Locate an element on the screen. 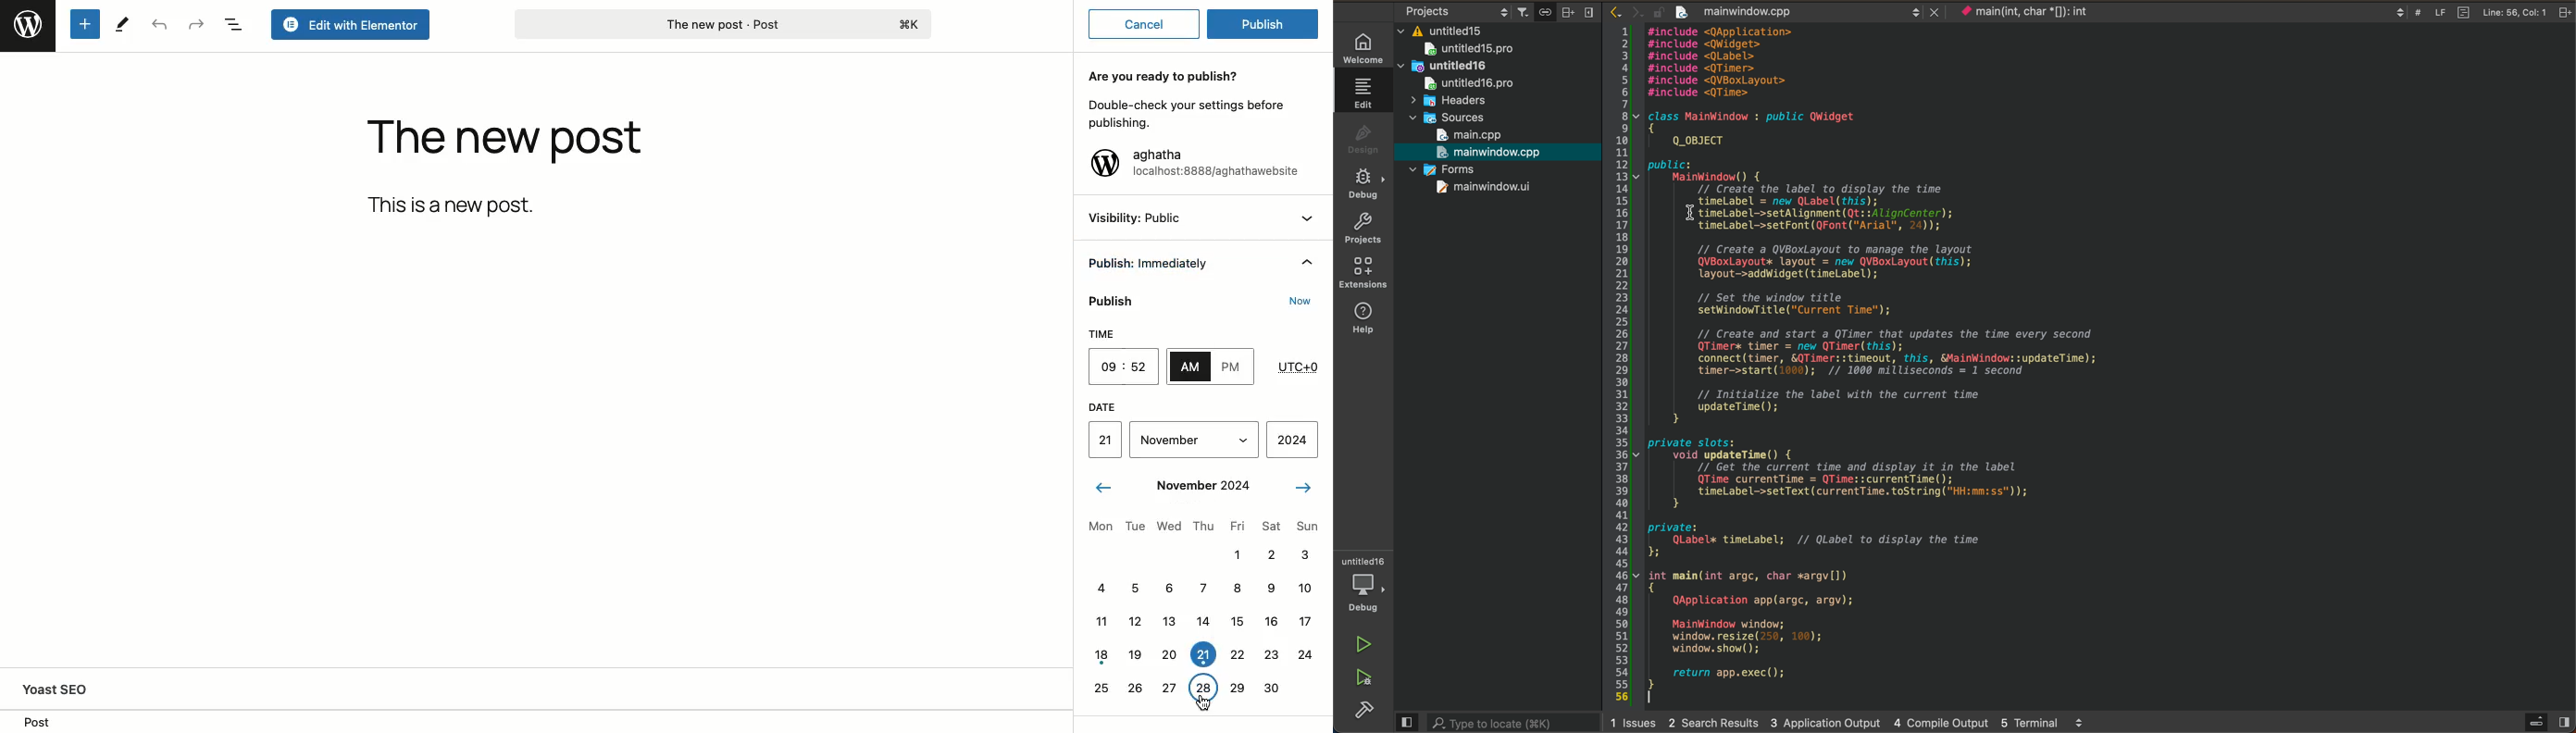 The height and width of the screenshot is (756, 2576). 28 is located at coordinates (1201, 687).